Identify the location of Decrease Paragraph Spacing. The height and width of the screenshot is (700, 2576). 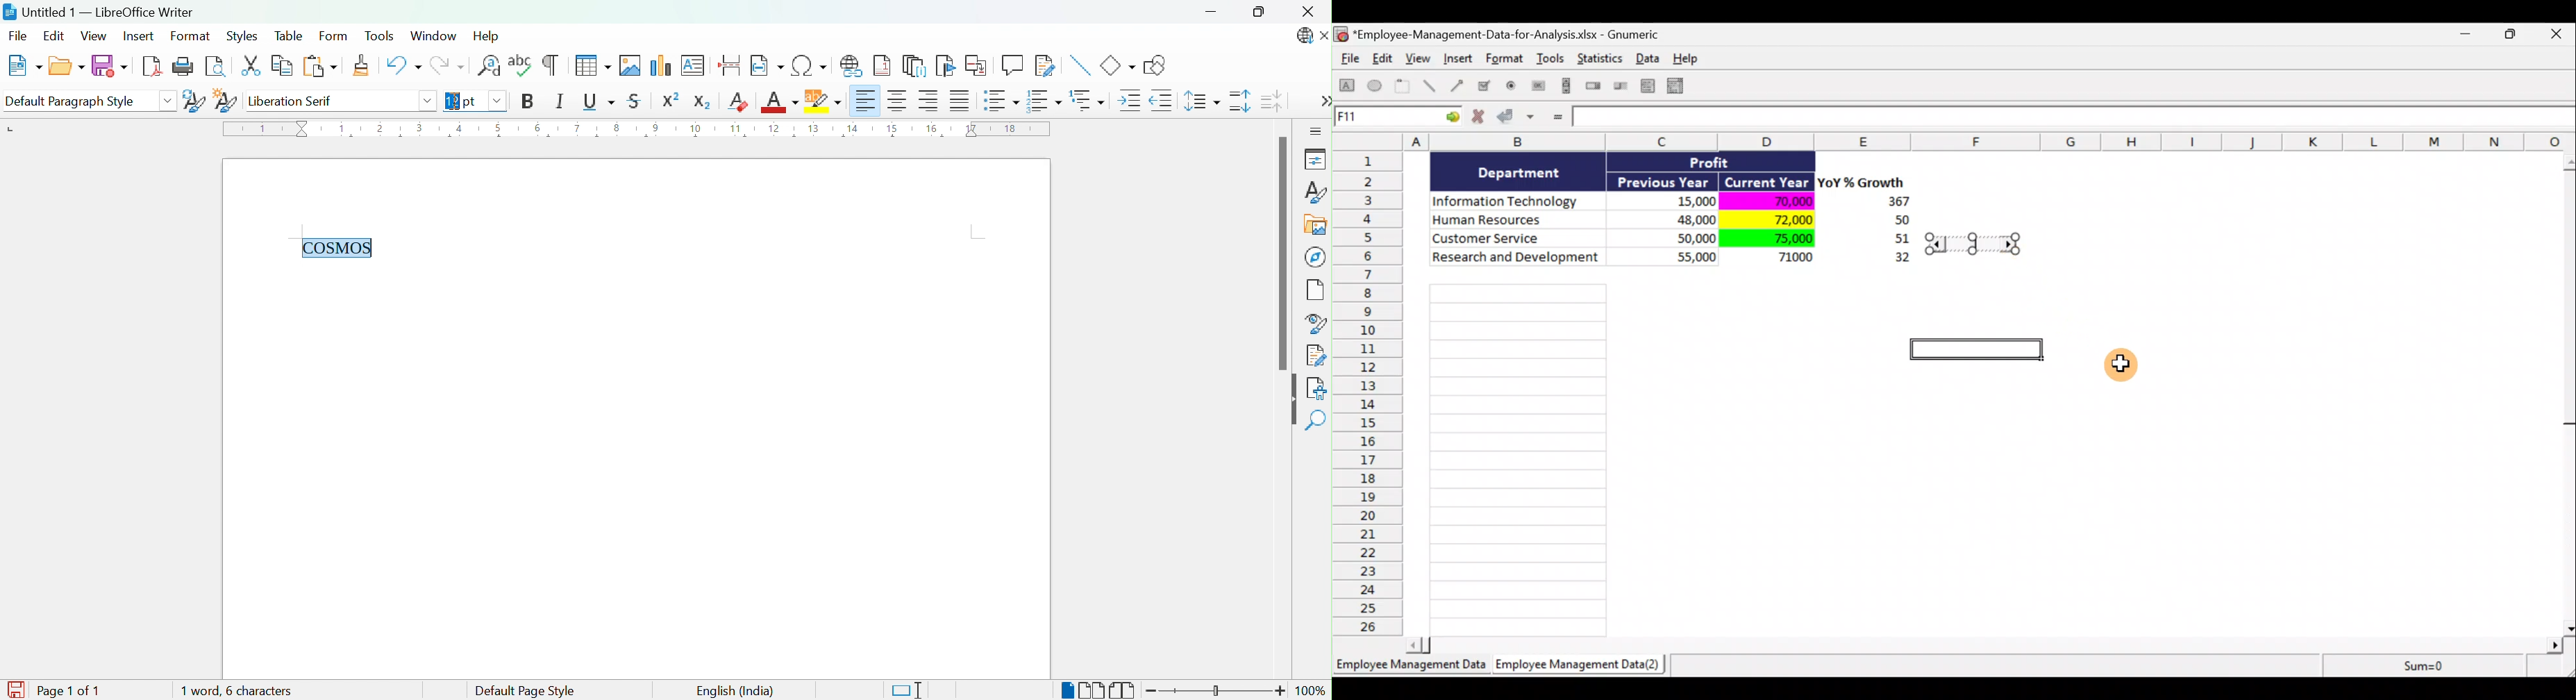
(1273, 101).